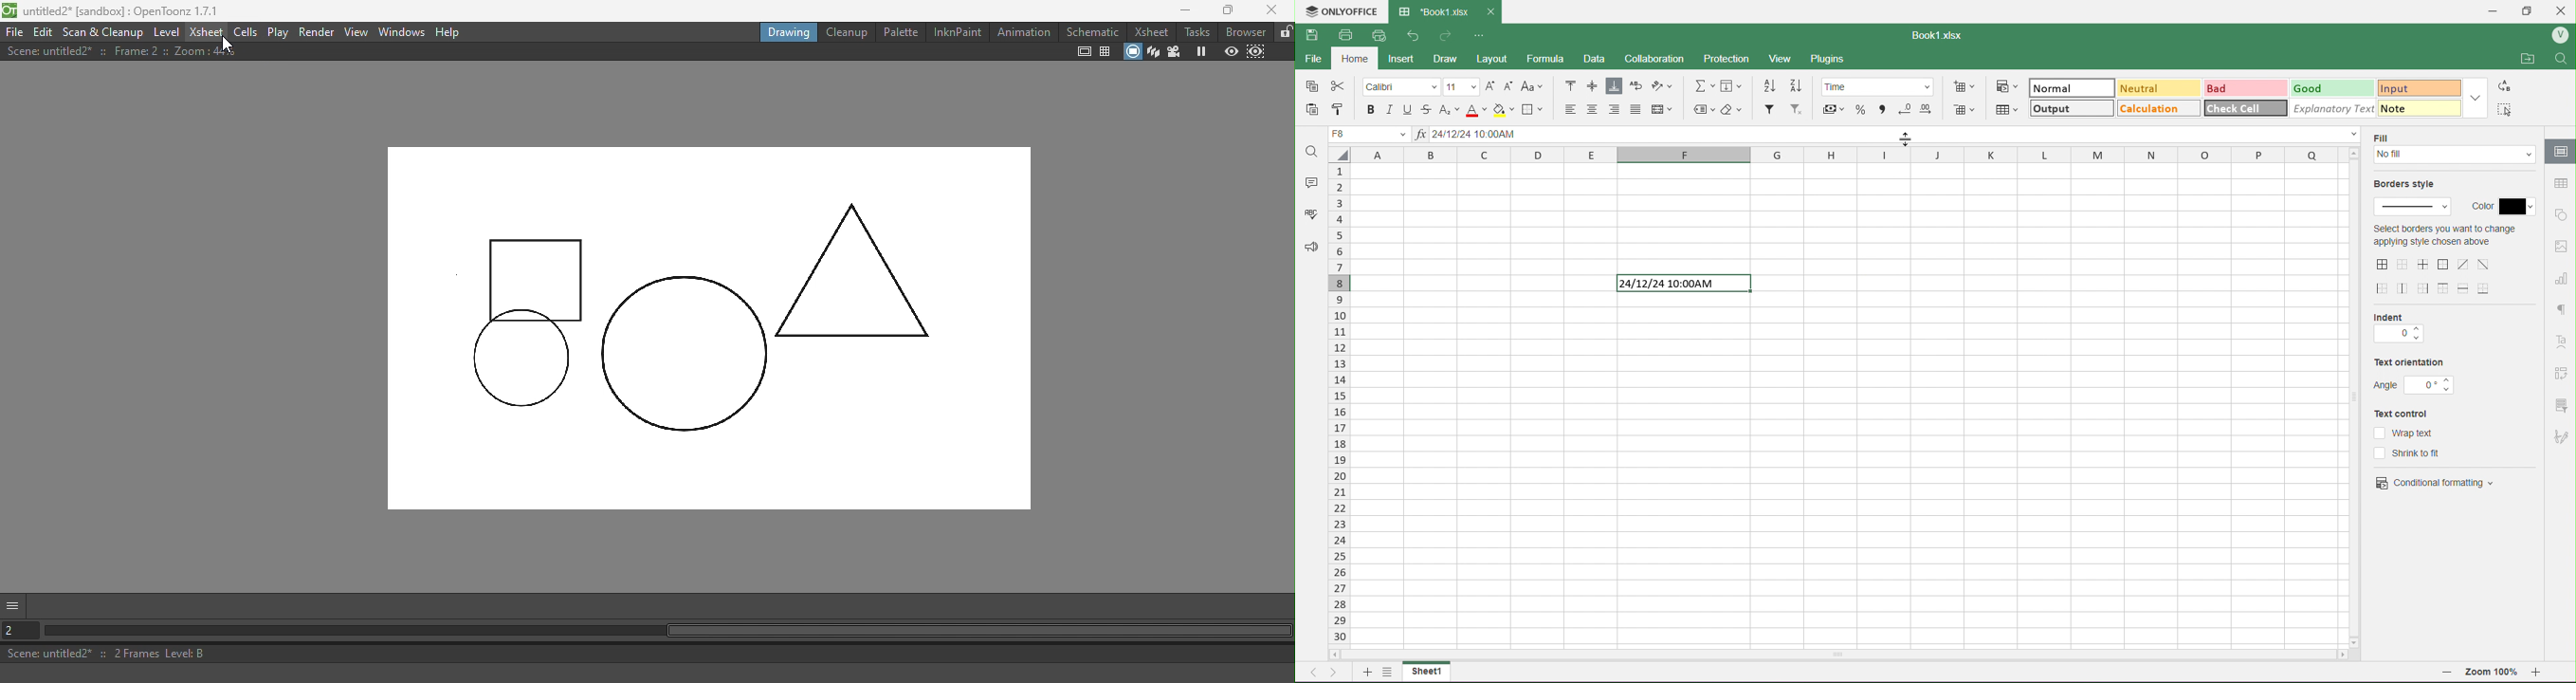 This screenshot has width=2576, height=700. I want to click on Bold, so click(1371, 110).